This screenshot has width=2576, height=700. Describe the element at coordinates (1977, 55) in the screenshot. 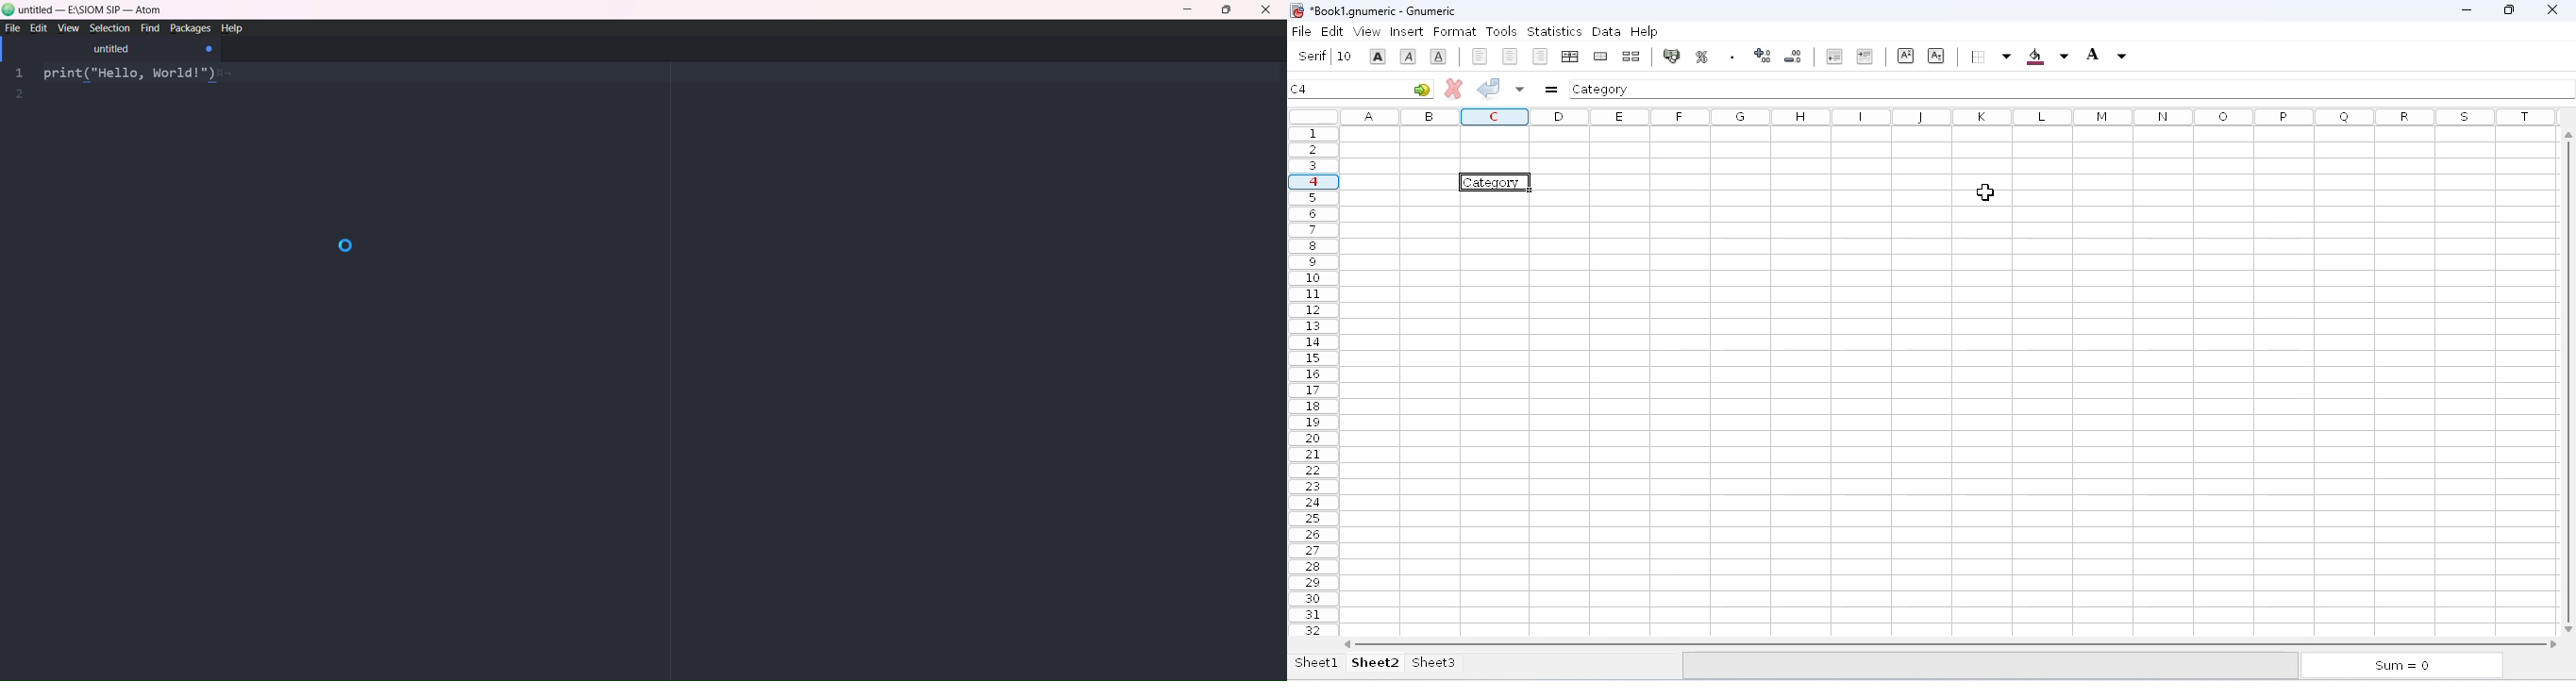

I see `subscript` at that location.